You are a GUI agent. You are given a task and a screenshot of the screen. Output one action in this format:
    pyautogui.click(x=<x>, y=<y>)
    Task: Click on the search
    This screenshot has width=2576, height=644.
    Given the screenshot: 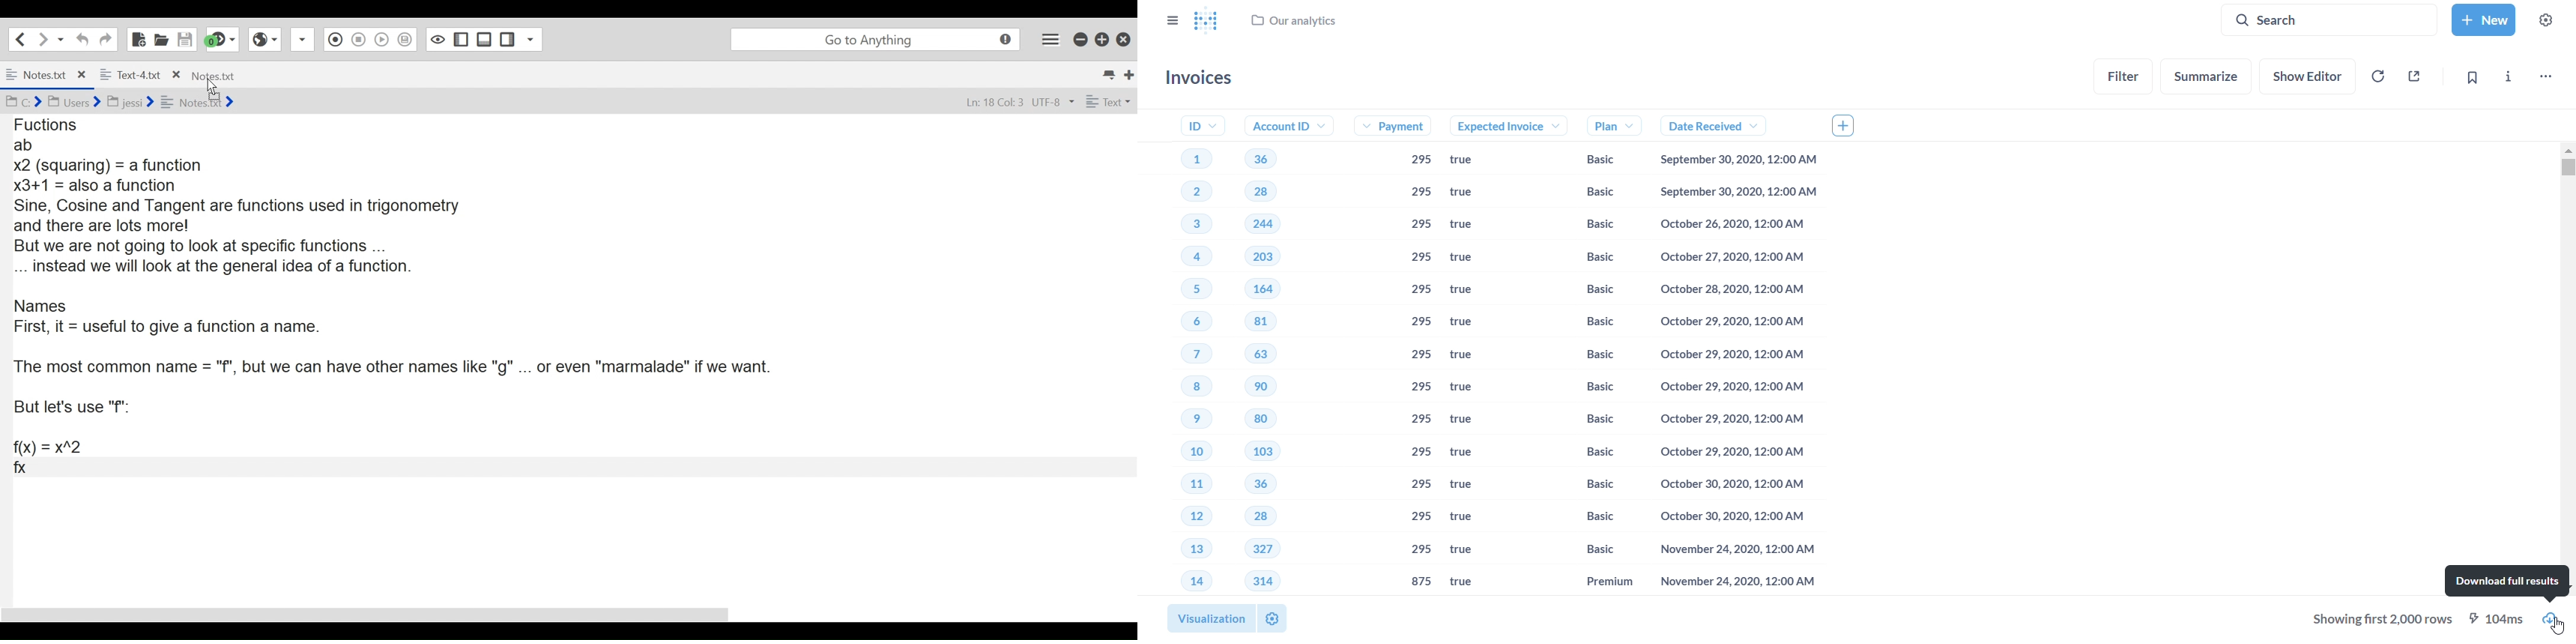 What is the action you would take?
    pyautogui.click(x=2335, y=19)
    